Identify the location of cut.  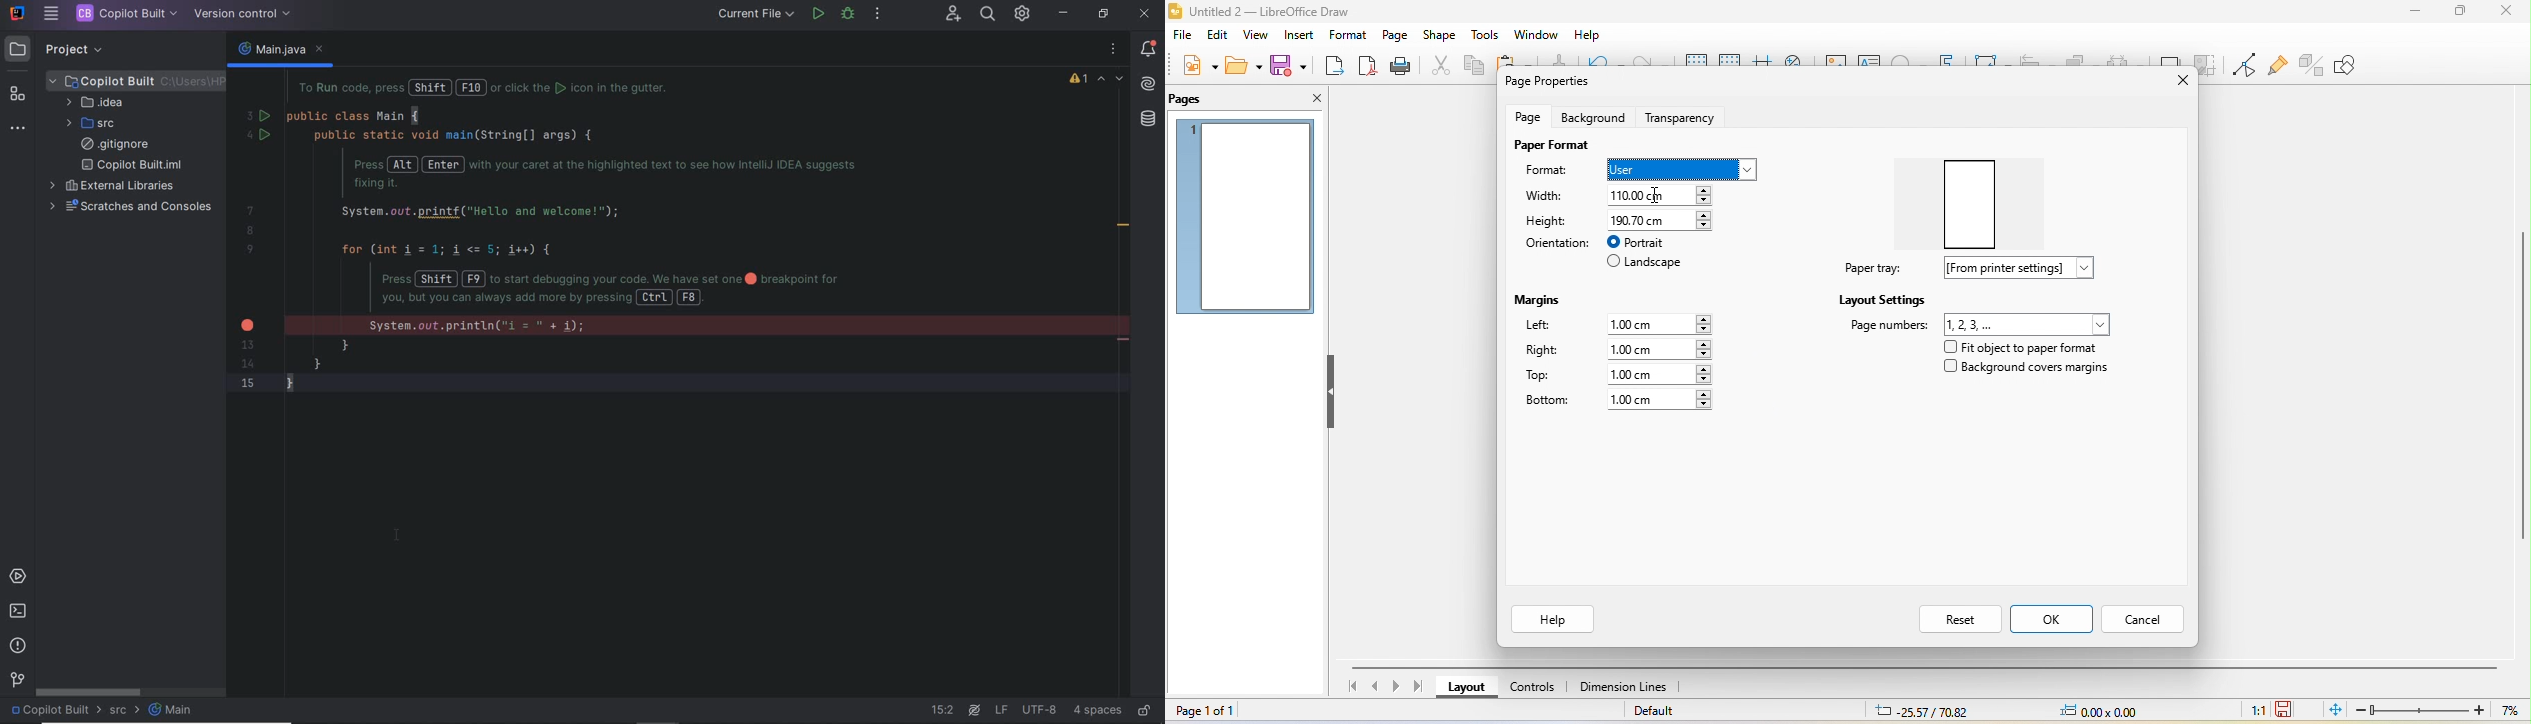
(1437, 65).